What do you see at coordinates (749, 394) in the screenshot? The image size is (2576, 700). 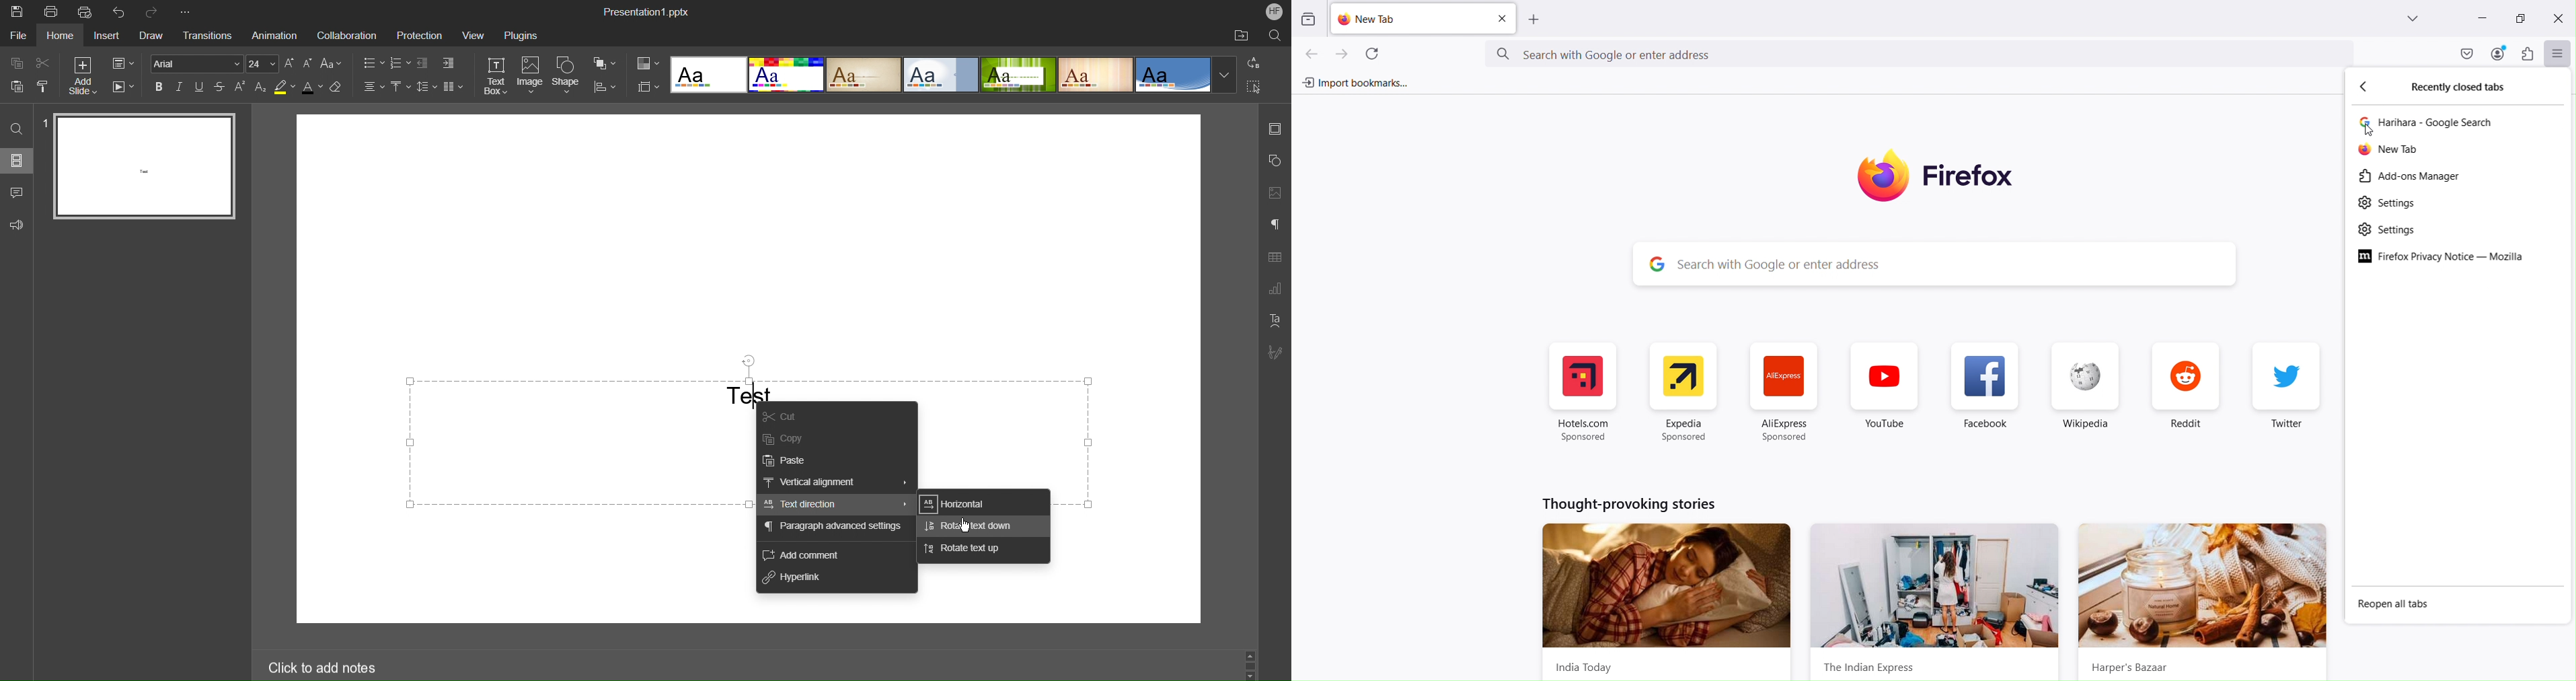 I see `Test` at bounding box center [749, 394].